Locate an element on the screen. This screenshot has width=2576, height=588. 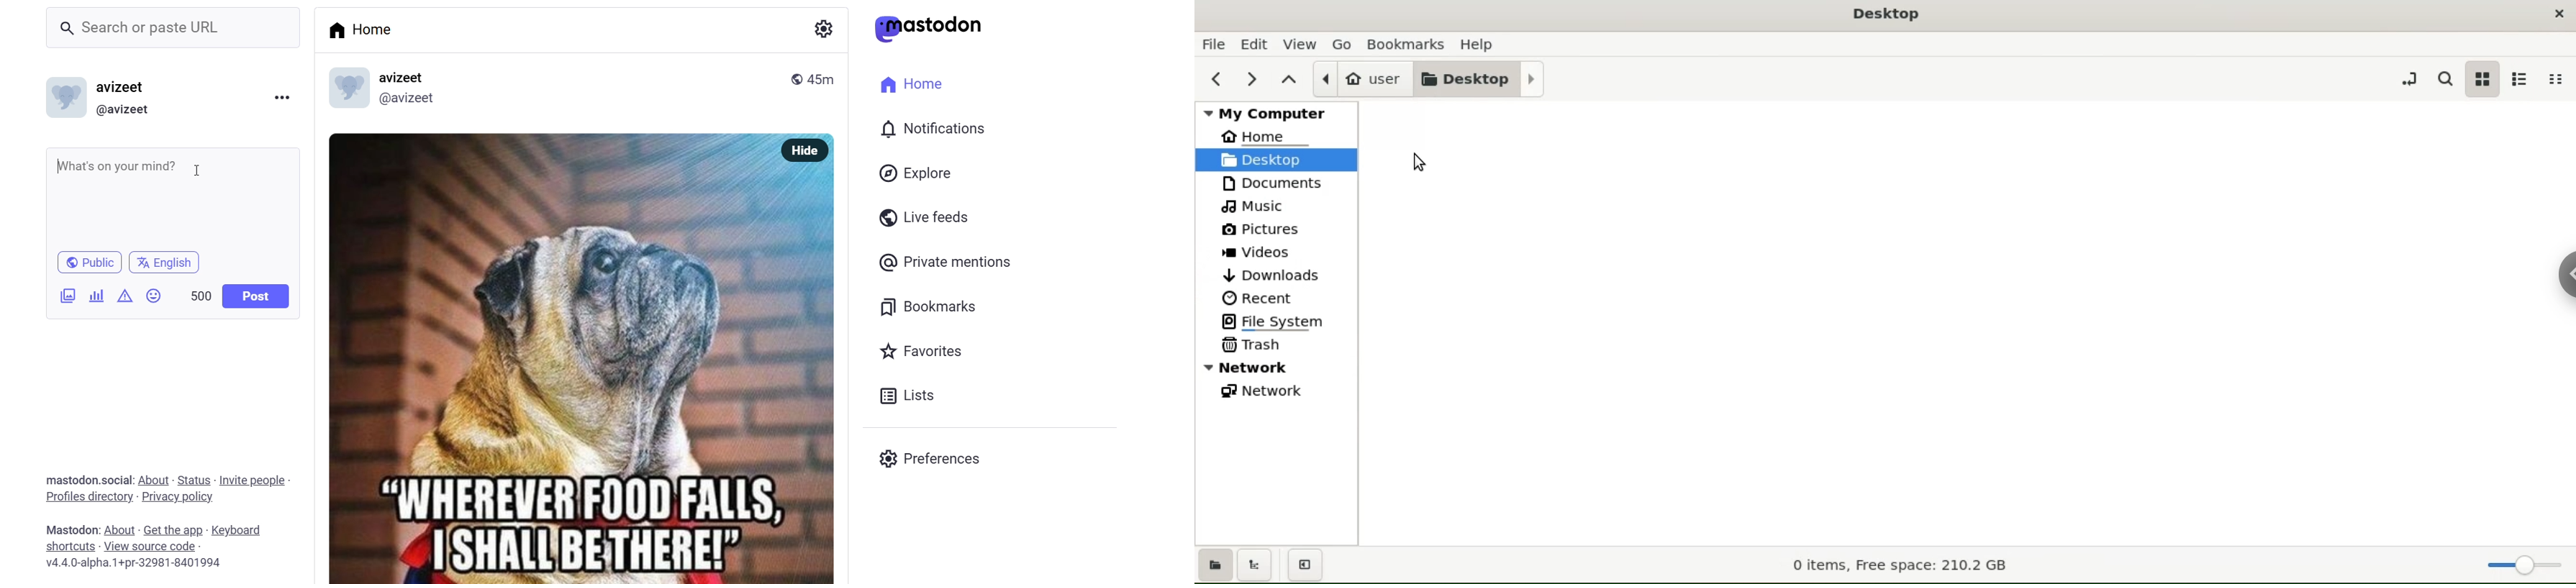
avizeet is located at coordinates (413, 79).